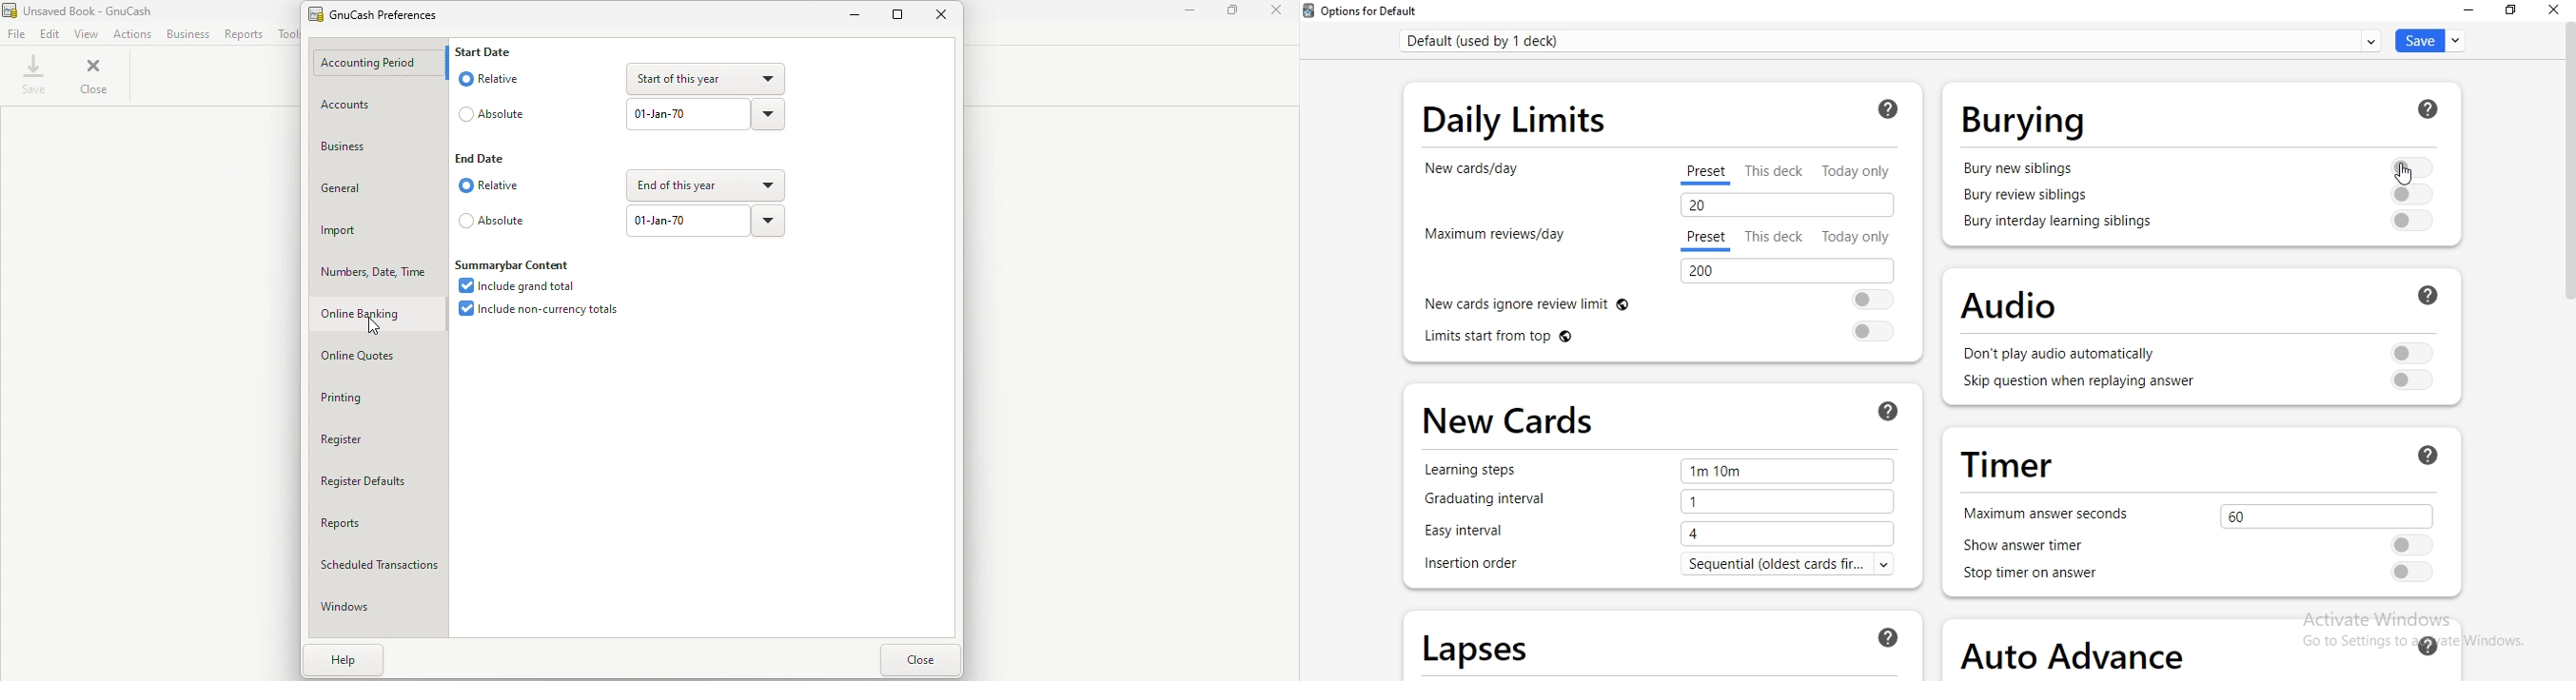  I want to click on Edit, so click(49, 34).